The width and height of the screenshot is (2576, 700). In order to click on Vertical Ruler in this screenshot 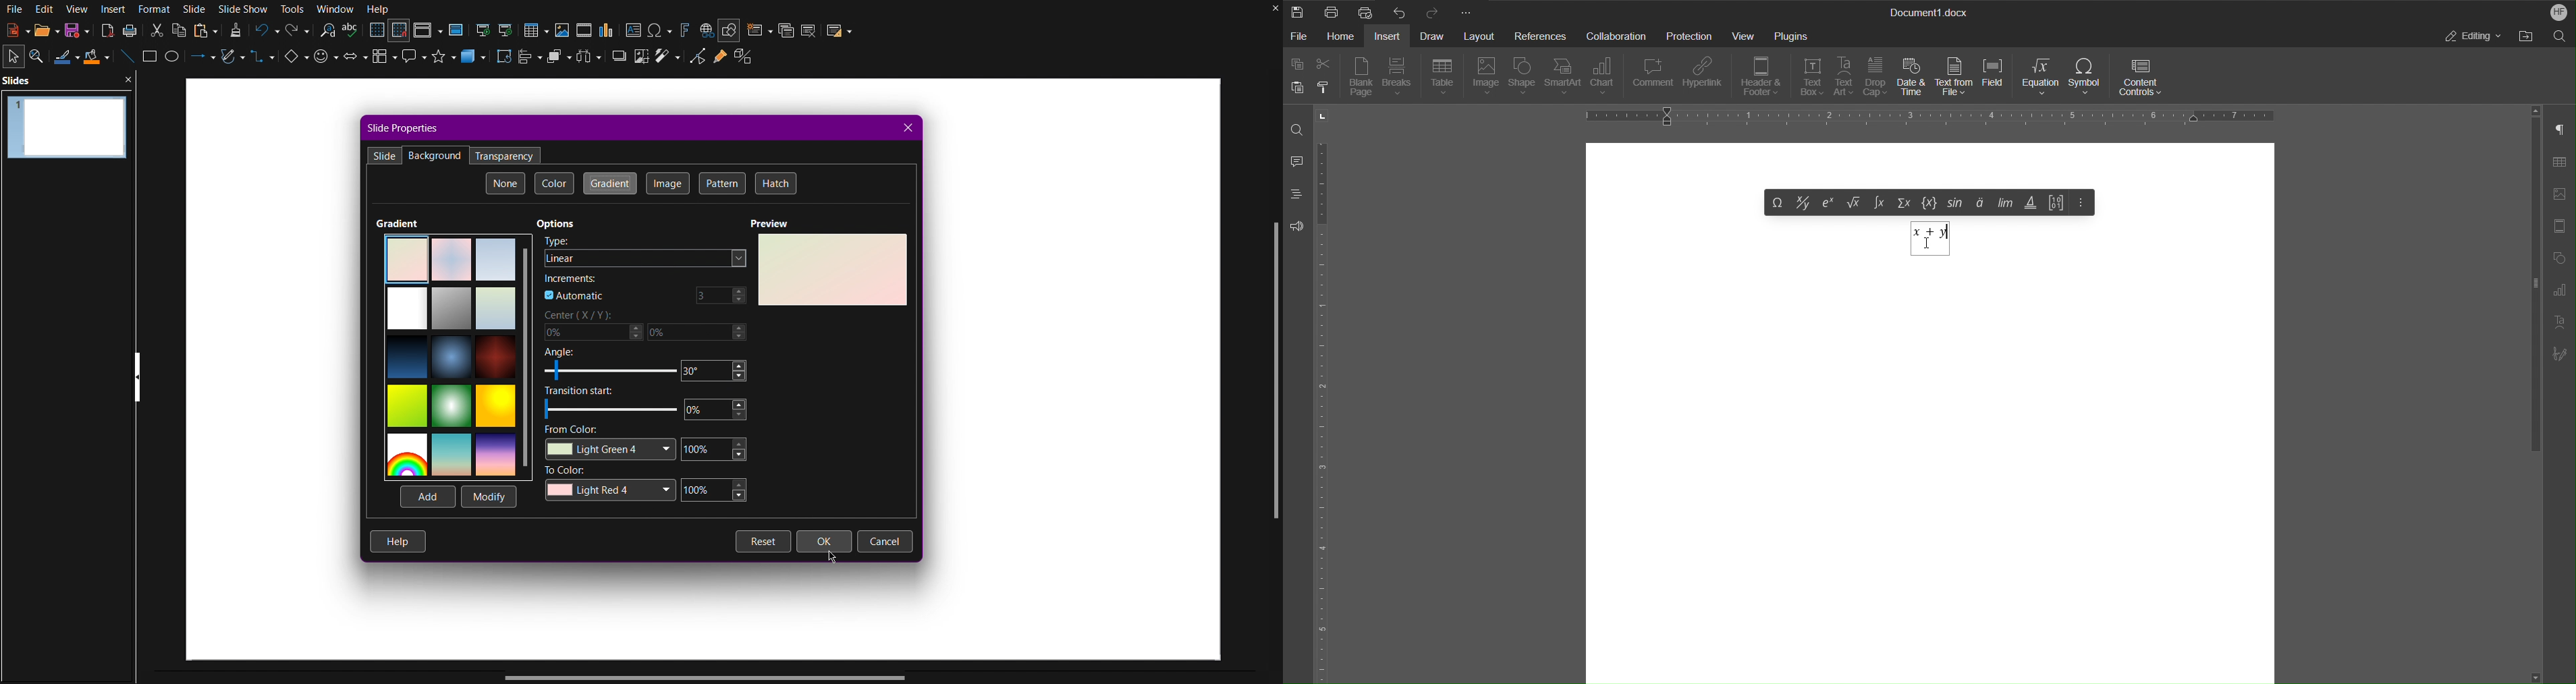, I will do `click(1319, 410)`.